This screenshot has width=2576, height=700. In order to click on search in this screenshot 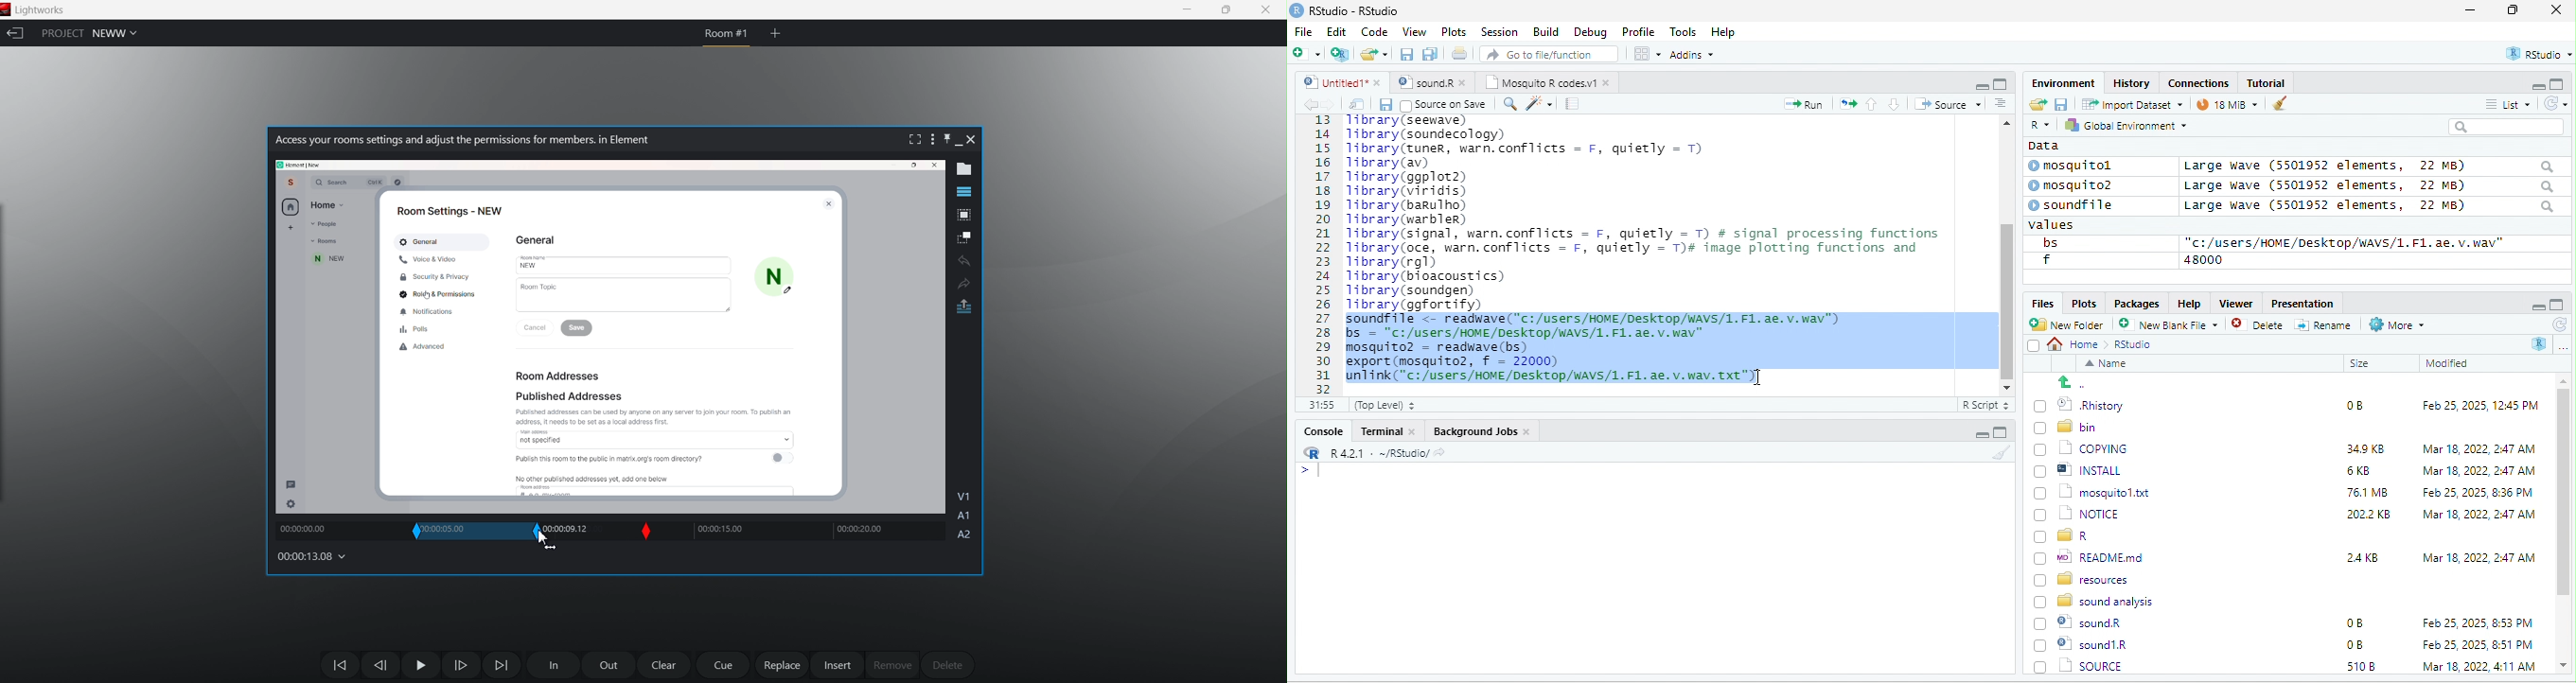, I will do `click(2506, 127)`.